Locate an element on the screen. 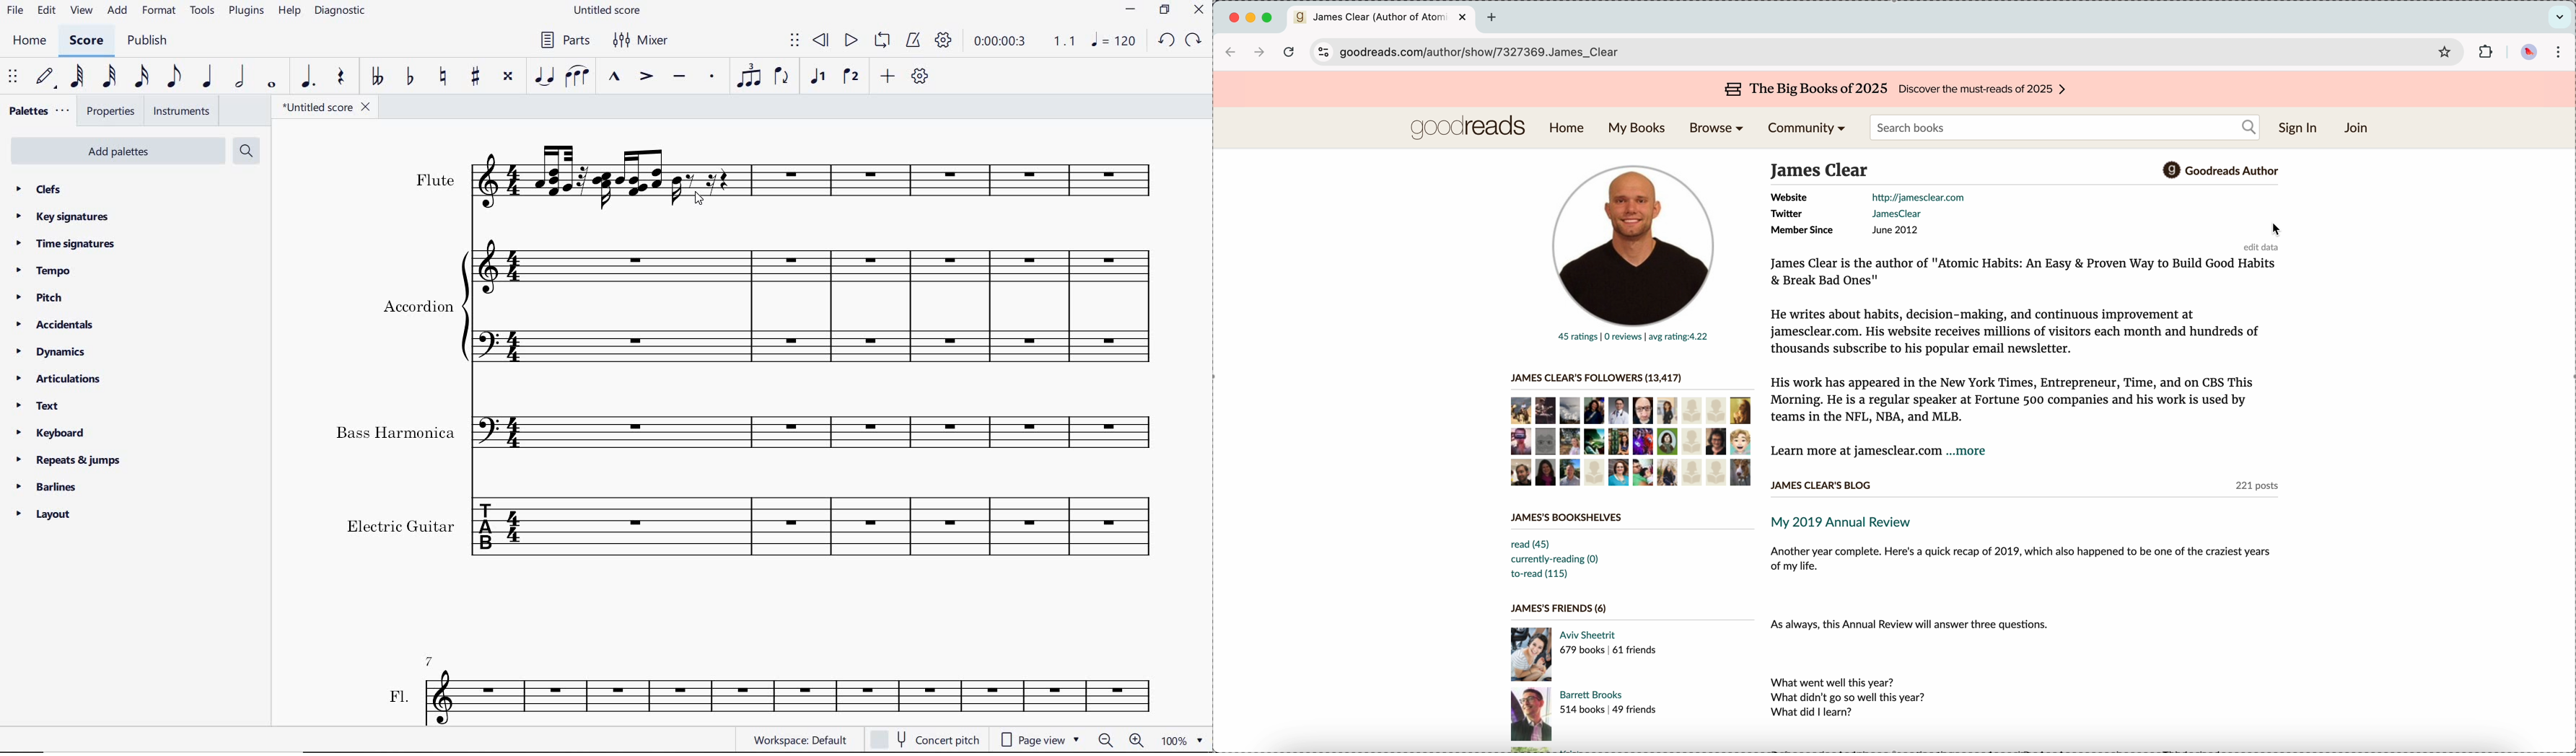 This screenshot has height=756, width=2576. playback settings is located at coordinates (943, 40).